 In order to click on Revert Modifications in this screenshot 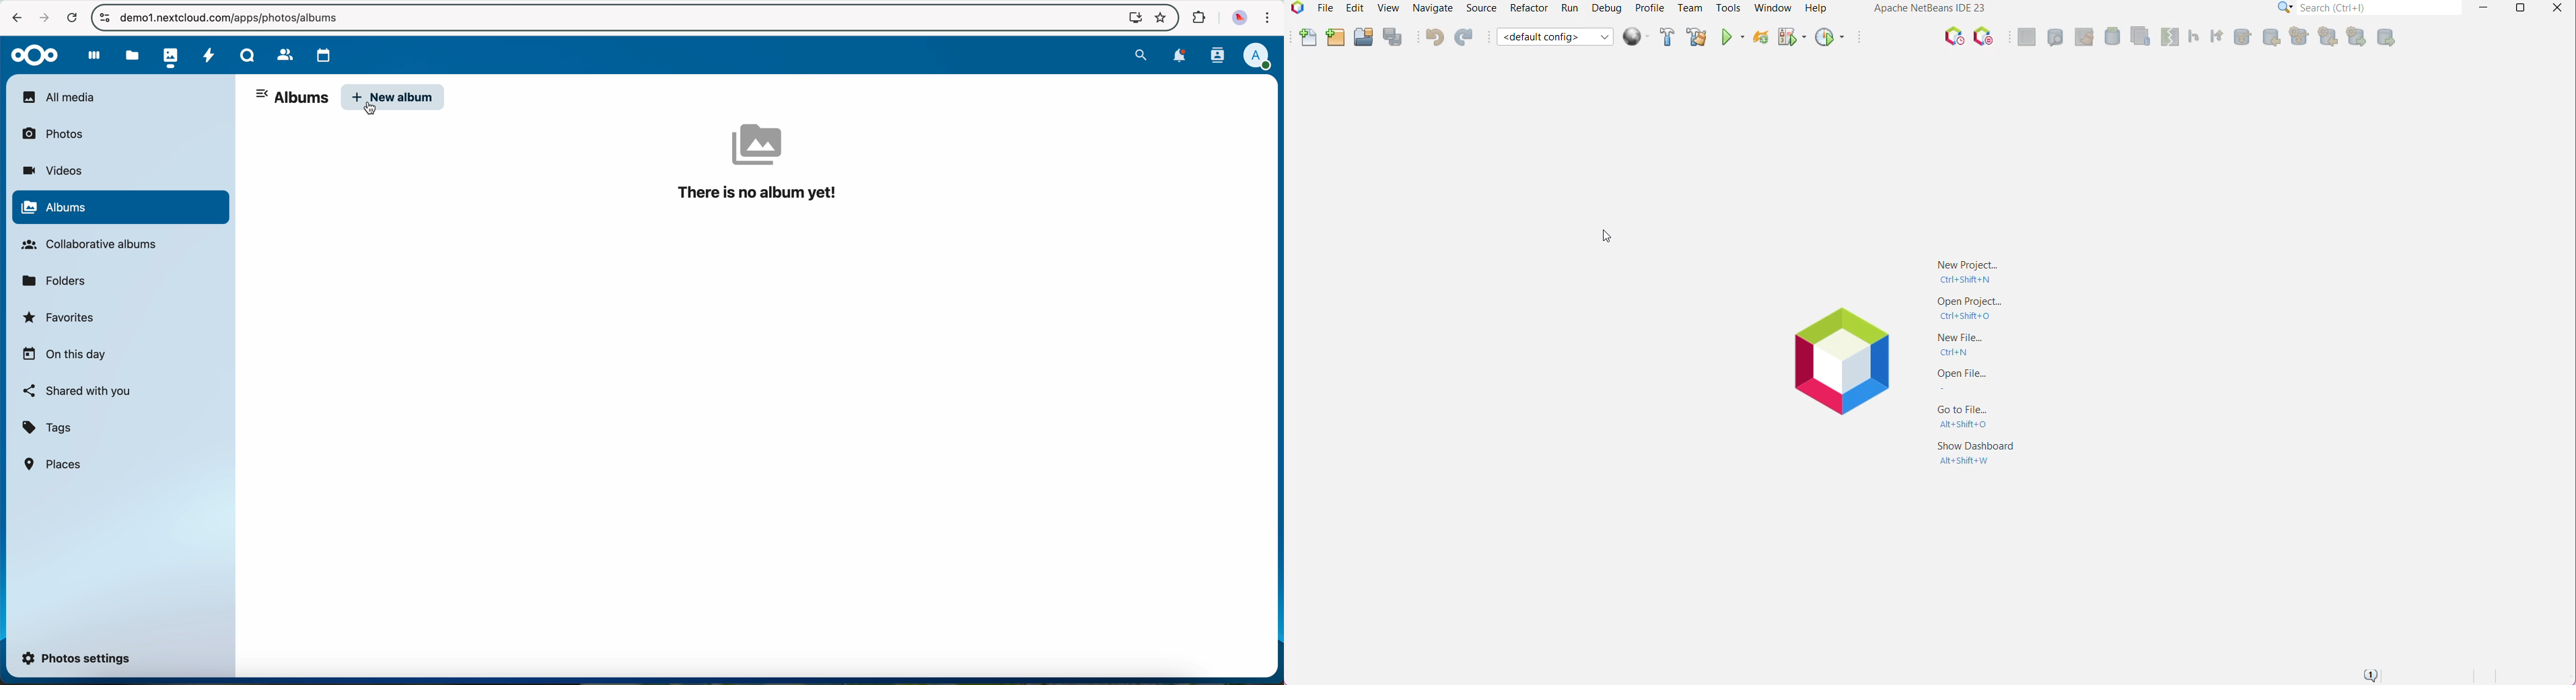, I will do `click(2083, 37)`.